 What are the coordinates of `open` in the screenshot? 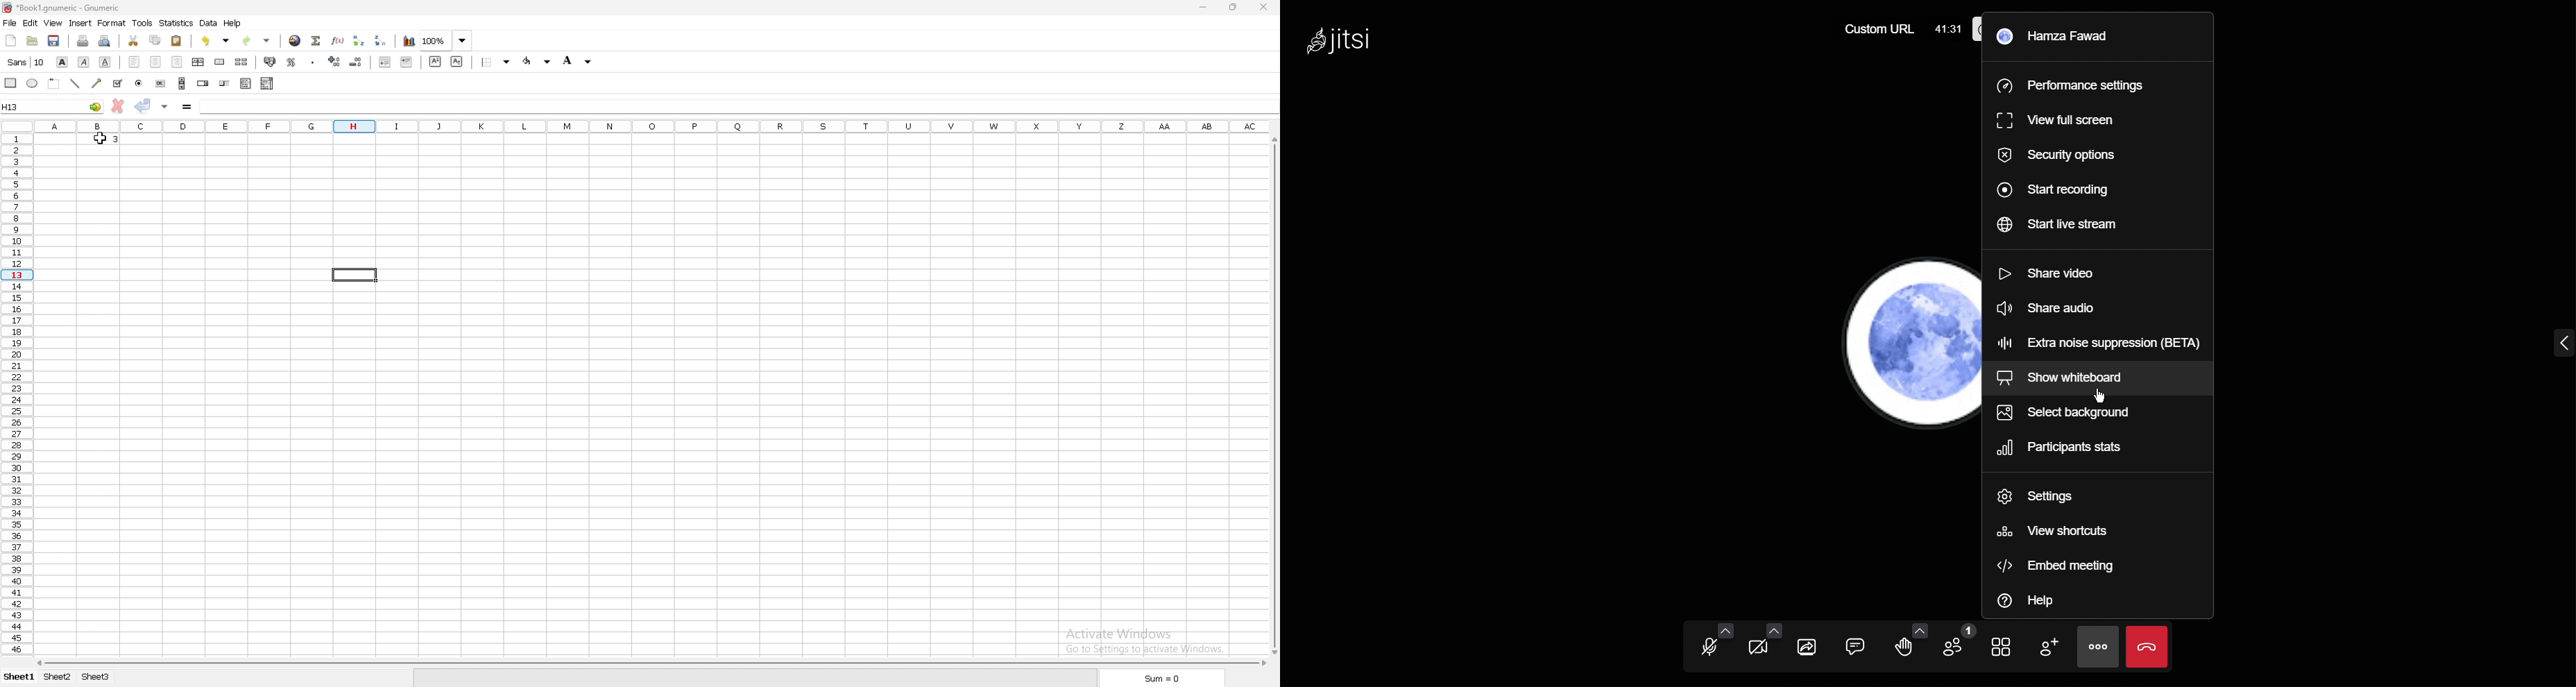 It's located at (33, 41).